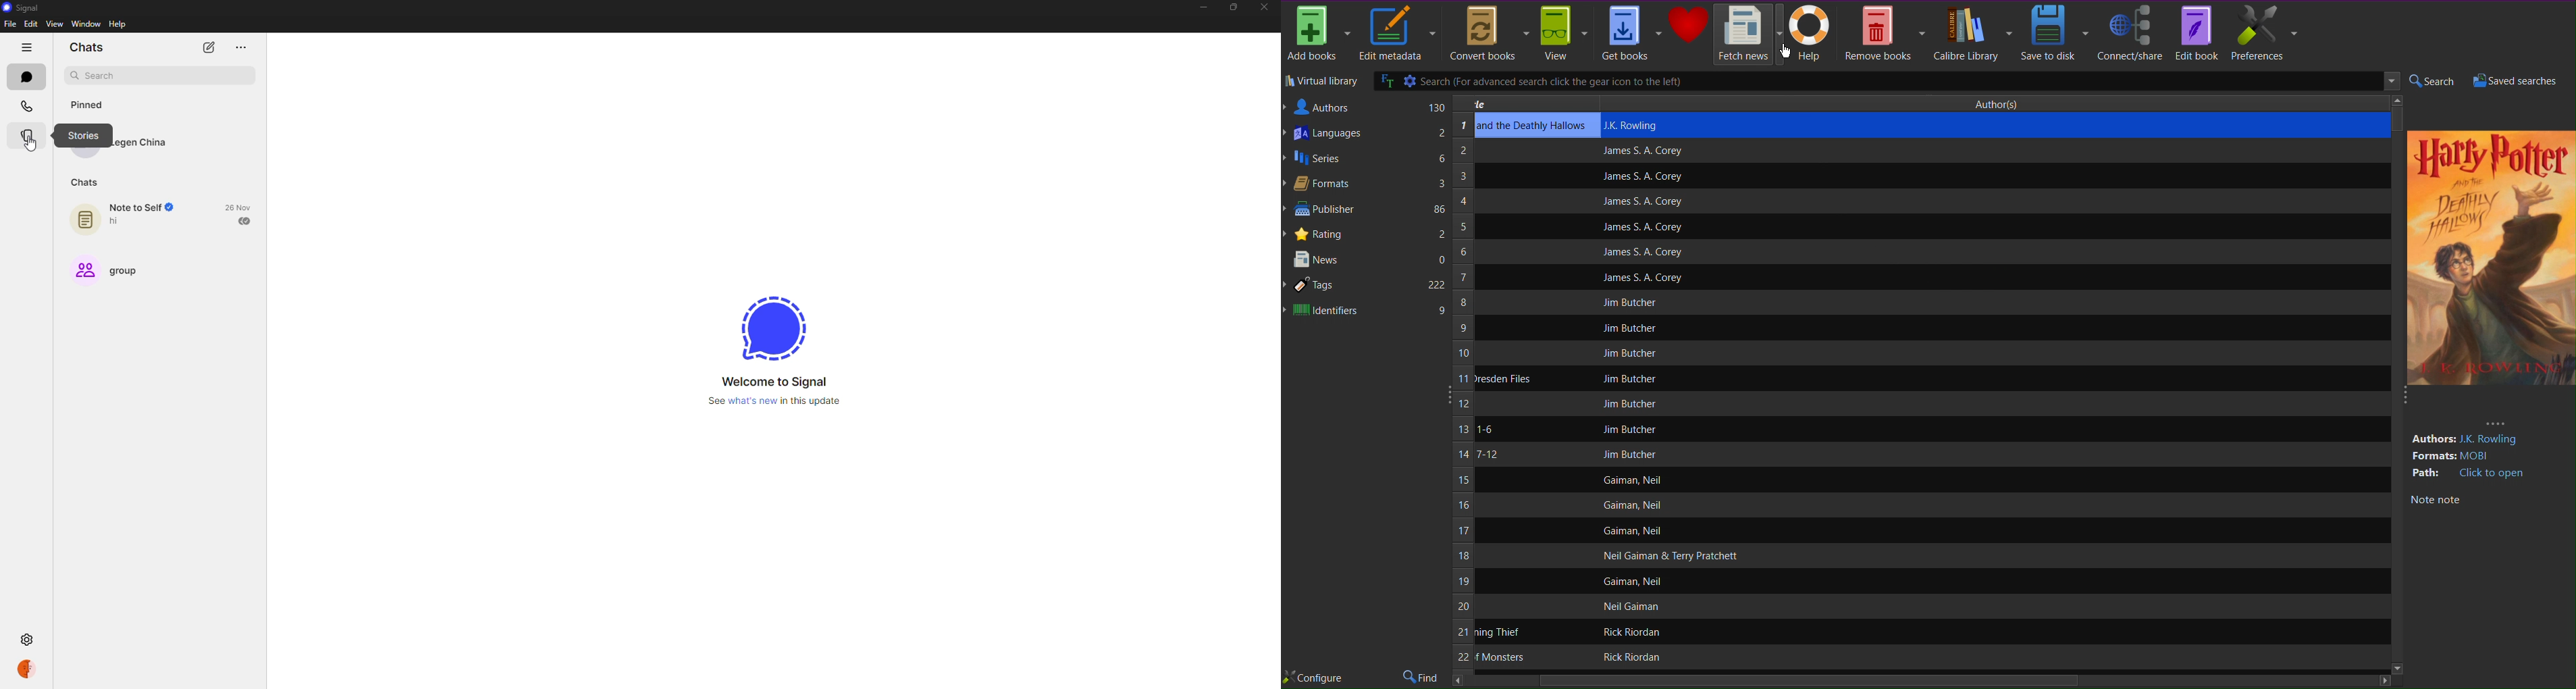  Describe the element at coordinates (1642, 151) in the screenshot. I see `James S. A. Corey` at that location.